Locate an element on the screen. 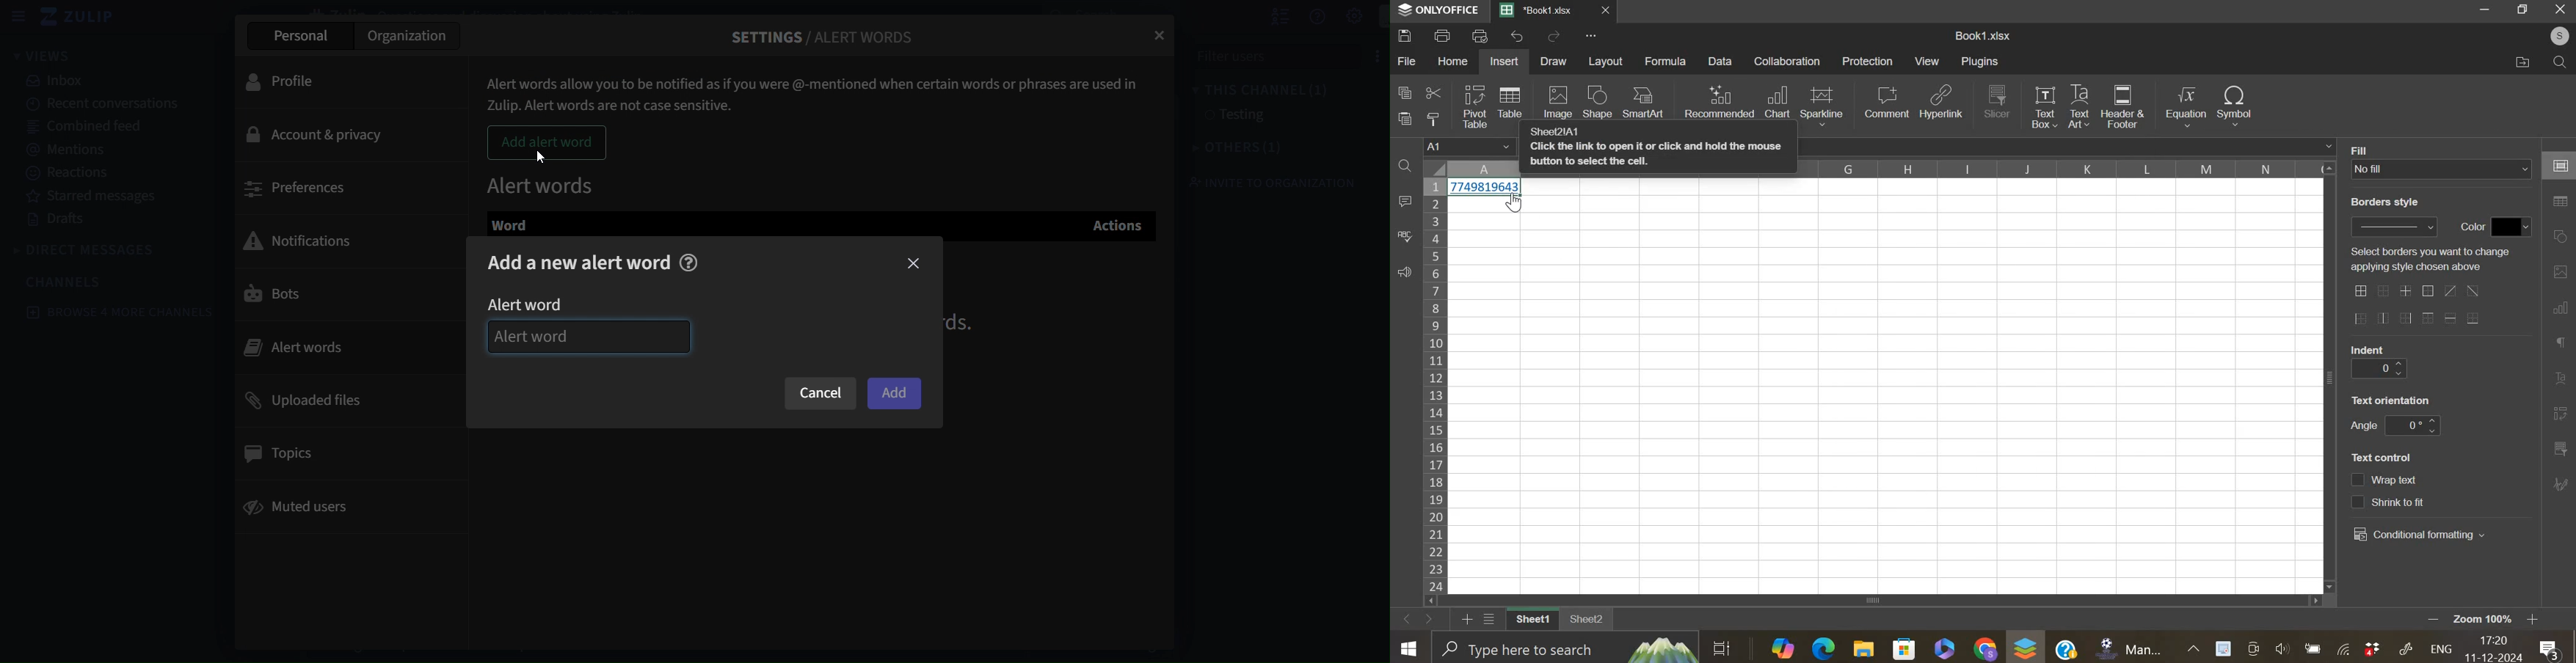 This screenshot has height=672, width=2576. personal menu is located at coordinates (1375, 16).